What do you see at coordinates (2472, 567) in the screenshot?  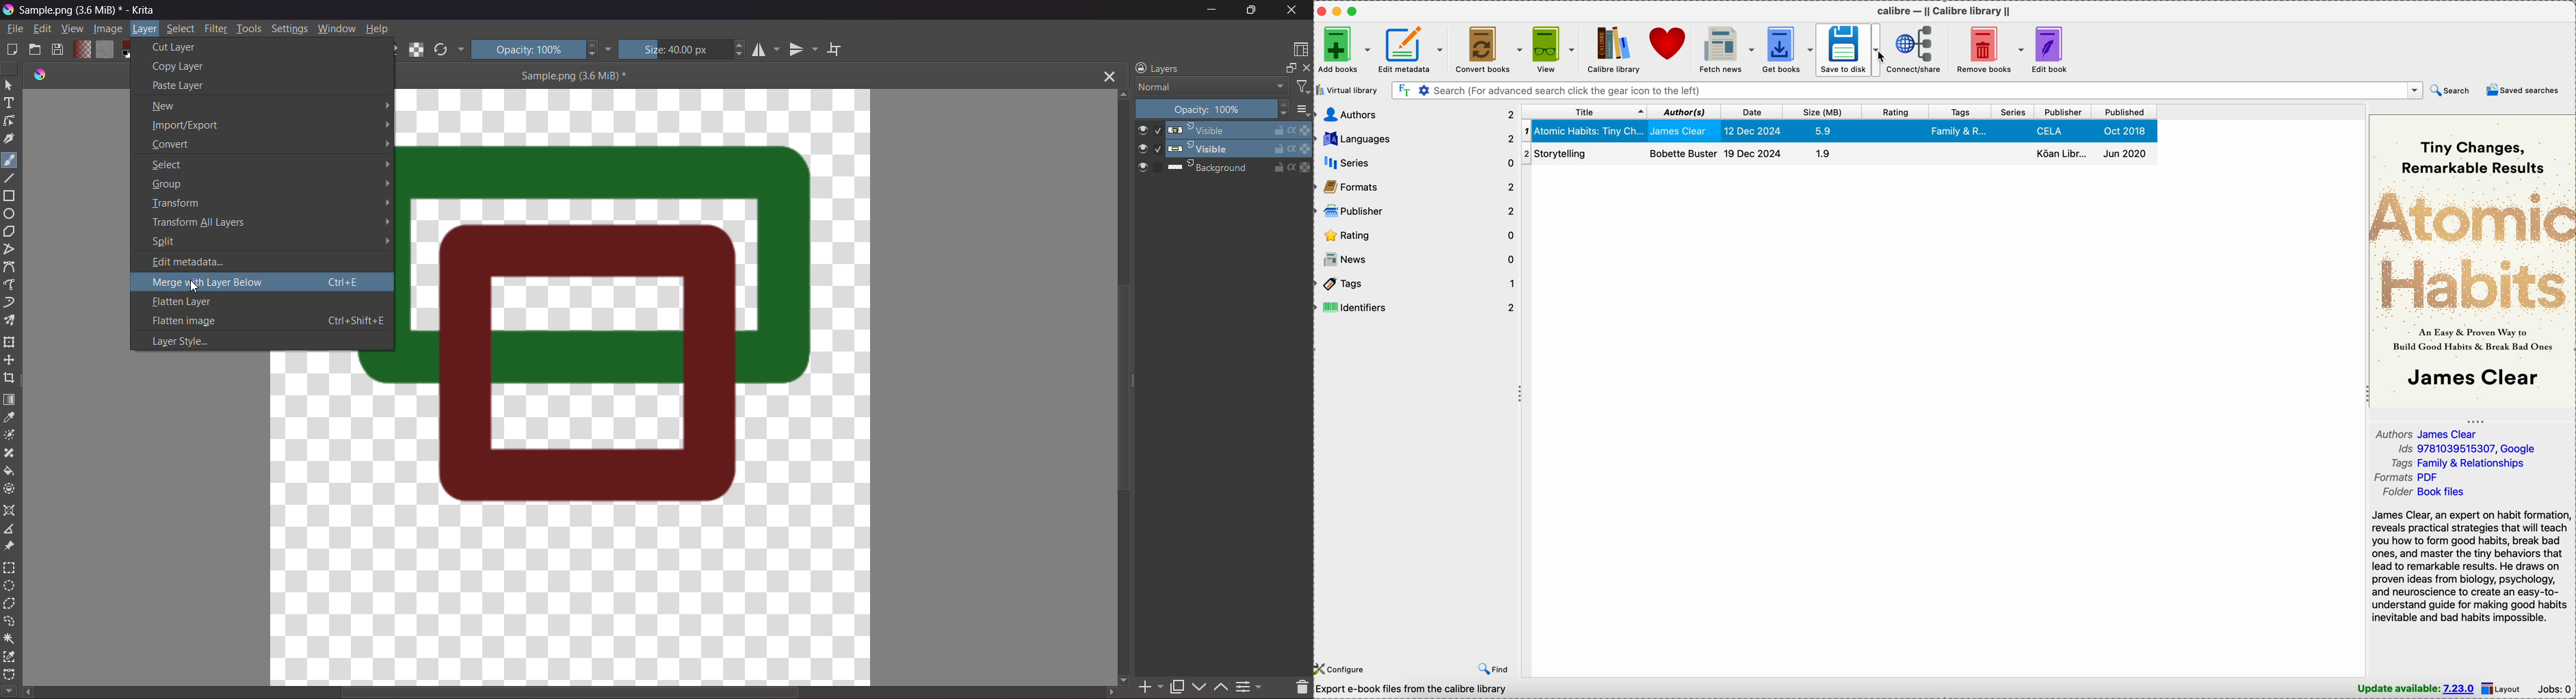 I see `James Clear, an expert on habit formation reveals practical strategies that will teach you how to form good habits, break bad ones, and master the tiny behaviors that lead to remarkable results. He draws on proven ideas from biology, psychology, and neuroscience to create an easy-to-understand guide...` at bounding box center [2472, 567].